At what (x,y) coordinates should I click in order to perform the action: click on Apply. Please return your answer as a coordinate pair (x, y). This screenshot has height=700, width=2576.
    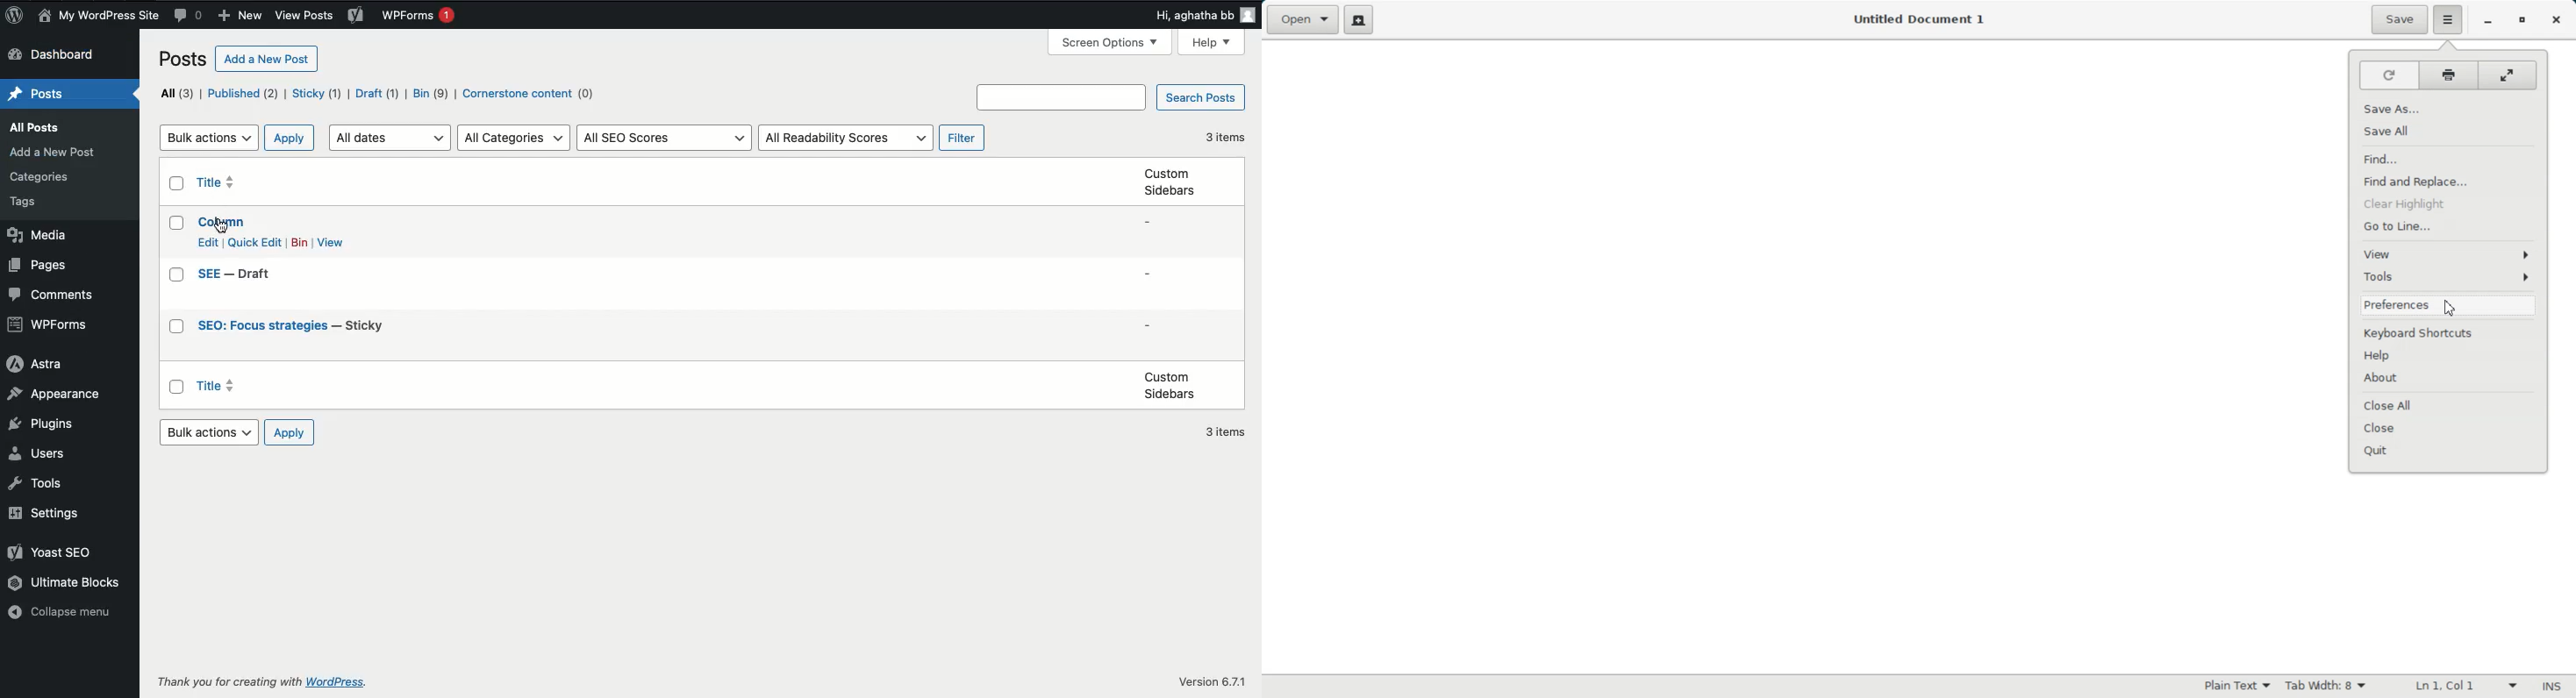
    Looking at the image, I should click on (291, 139).